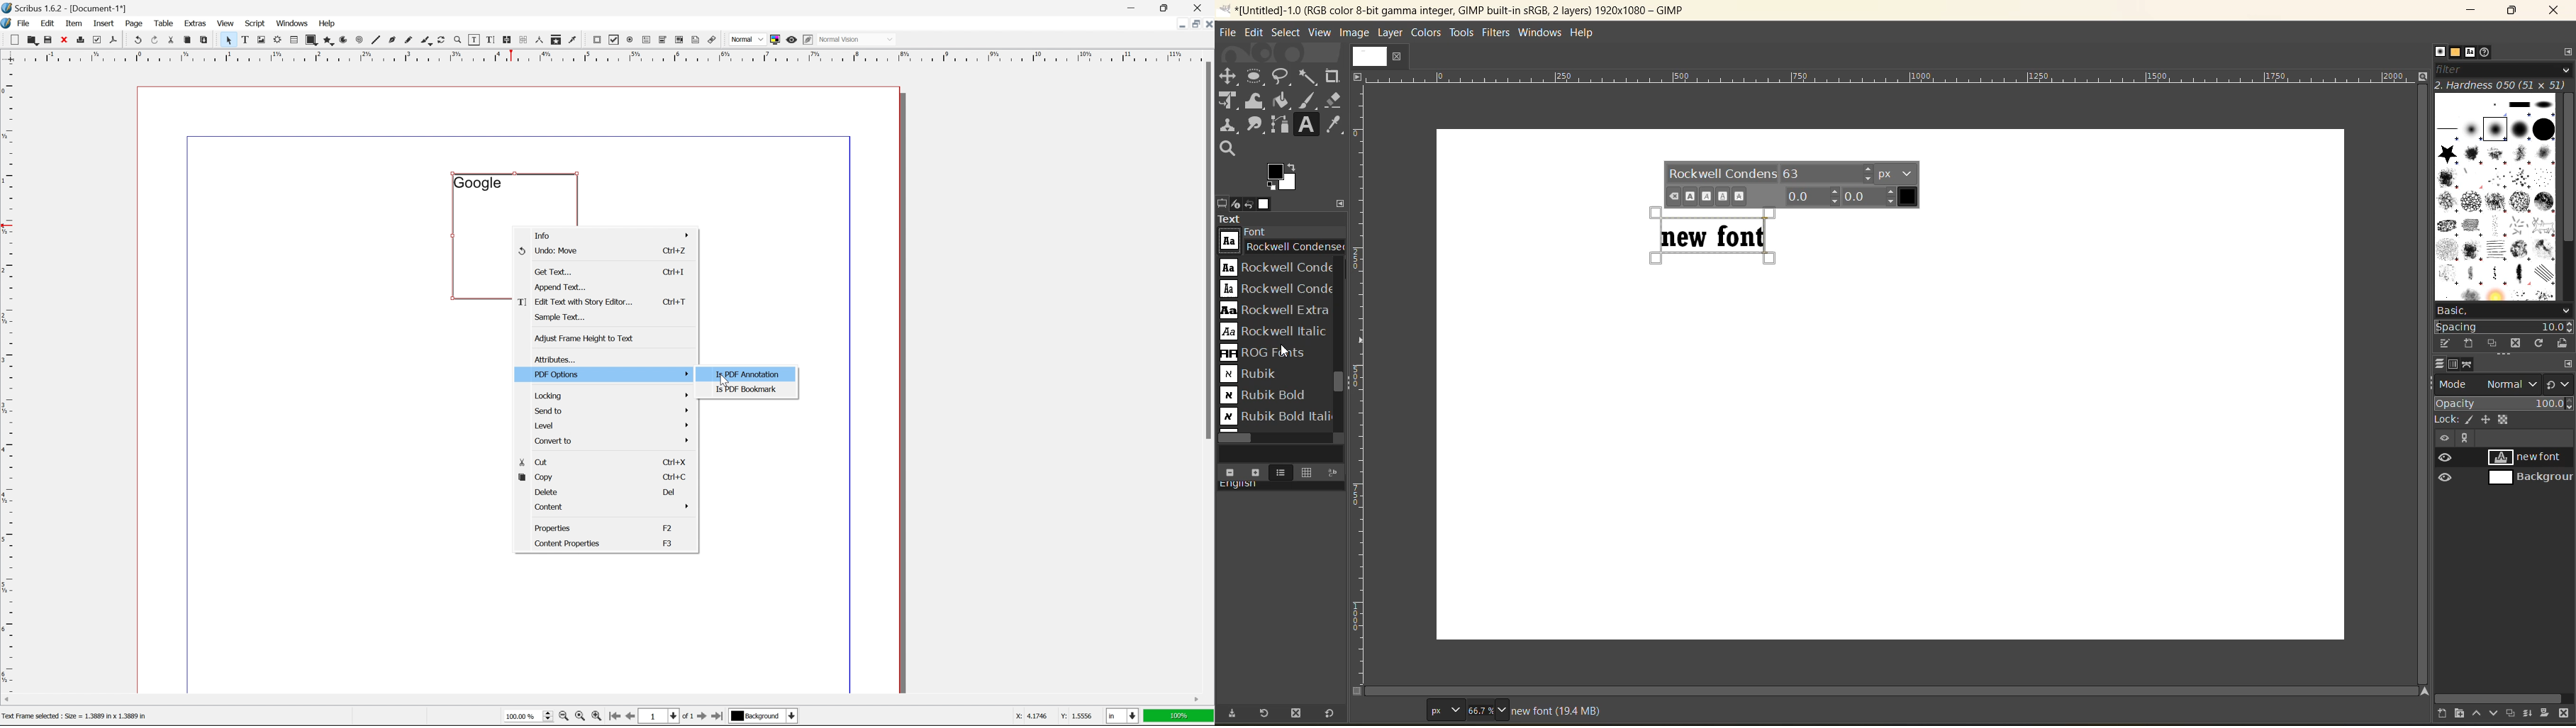  What do you see at coordinates (293, 40) in the screenshot?
I see `table` at bounding box center [293, 40].